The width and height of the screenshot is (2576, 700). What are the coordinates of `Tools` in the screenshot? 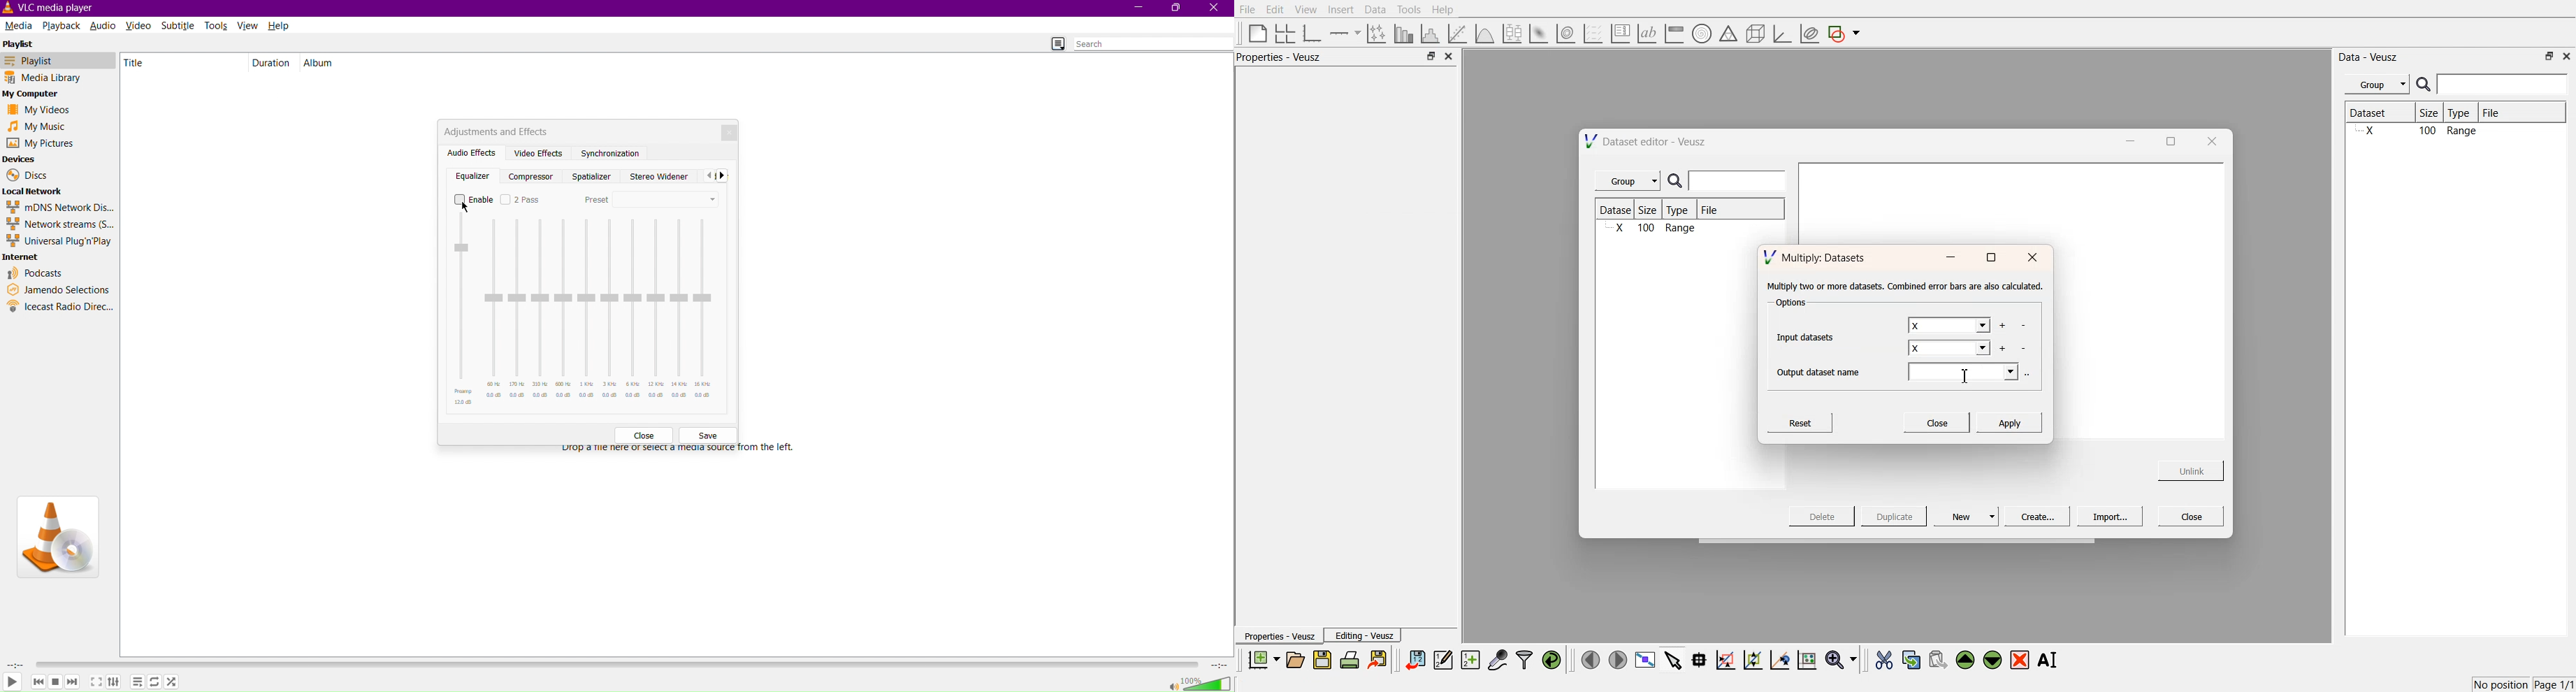 It's located at (218, 24).